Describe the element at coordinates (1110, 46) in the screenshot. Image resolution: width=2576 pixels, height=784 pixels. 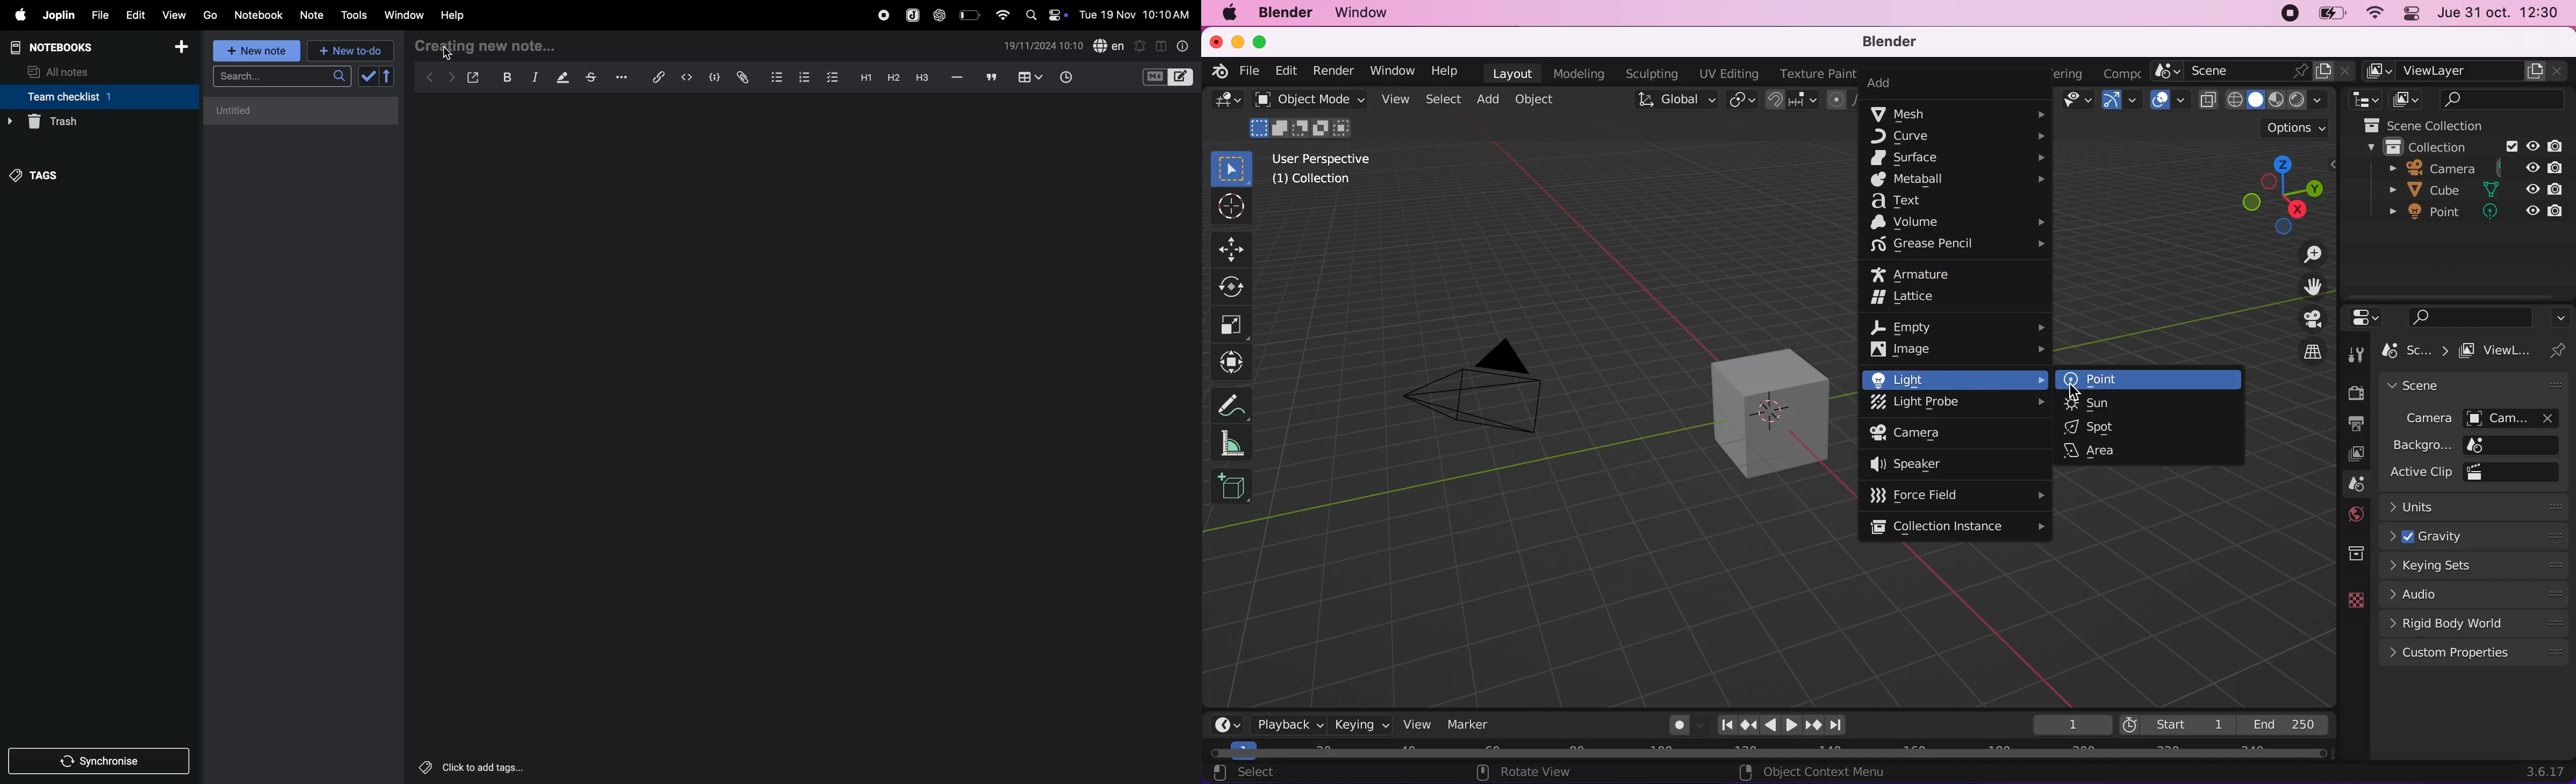
I see `spell check` at that location.